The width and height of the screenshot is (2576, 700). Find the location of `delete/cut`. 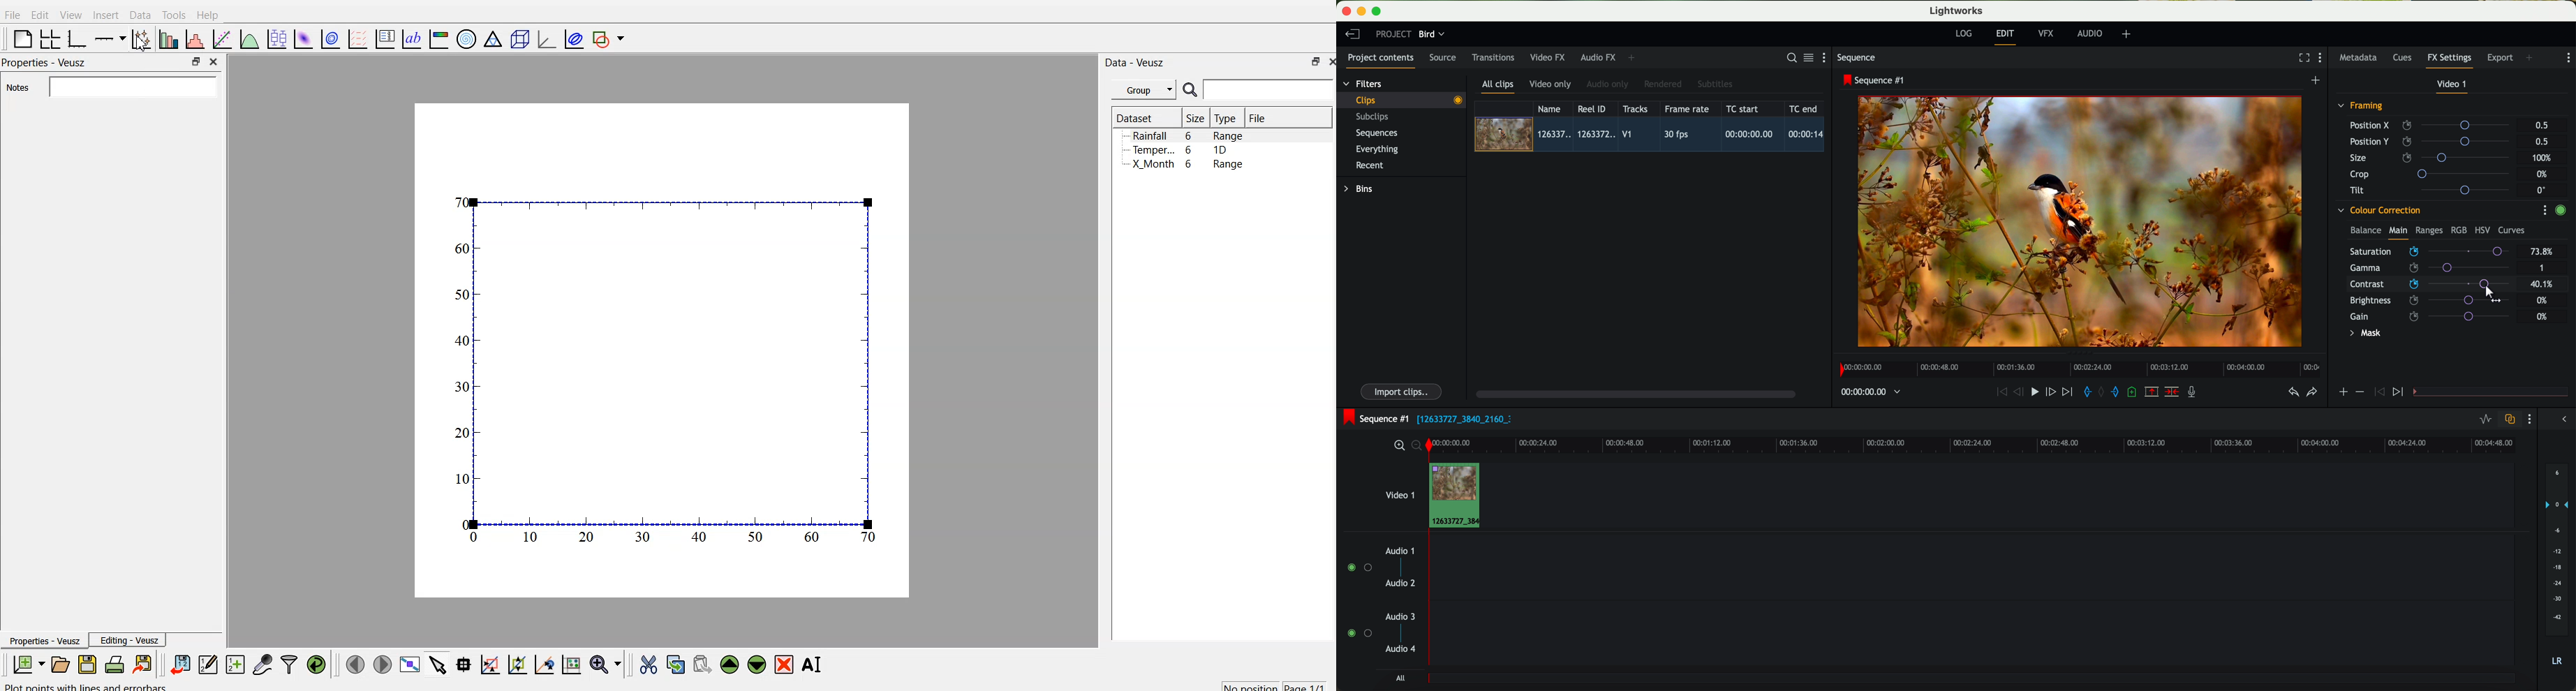

delete/cut is located at coordinates (2172, 392).